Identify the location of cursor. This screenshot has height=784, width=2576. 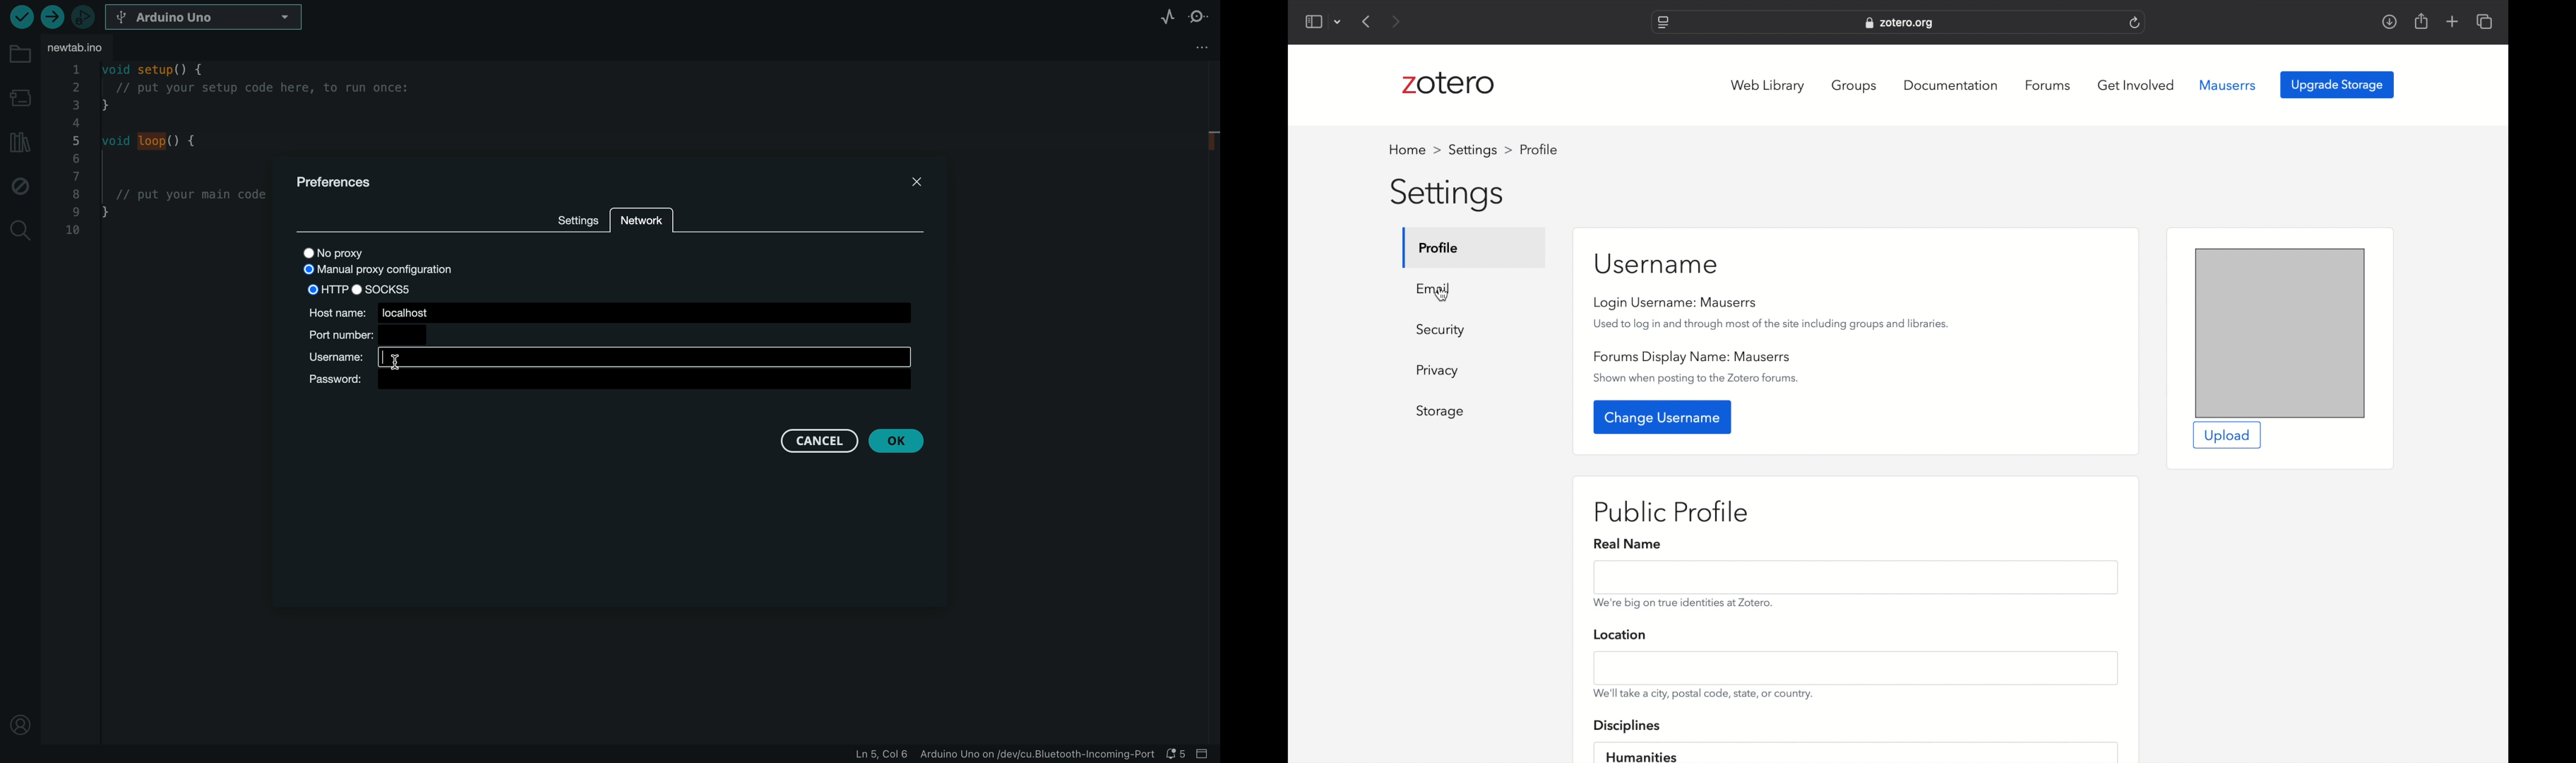
(1442, 295).